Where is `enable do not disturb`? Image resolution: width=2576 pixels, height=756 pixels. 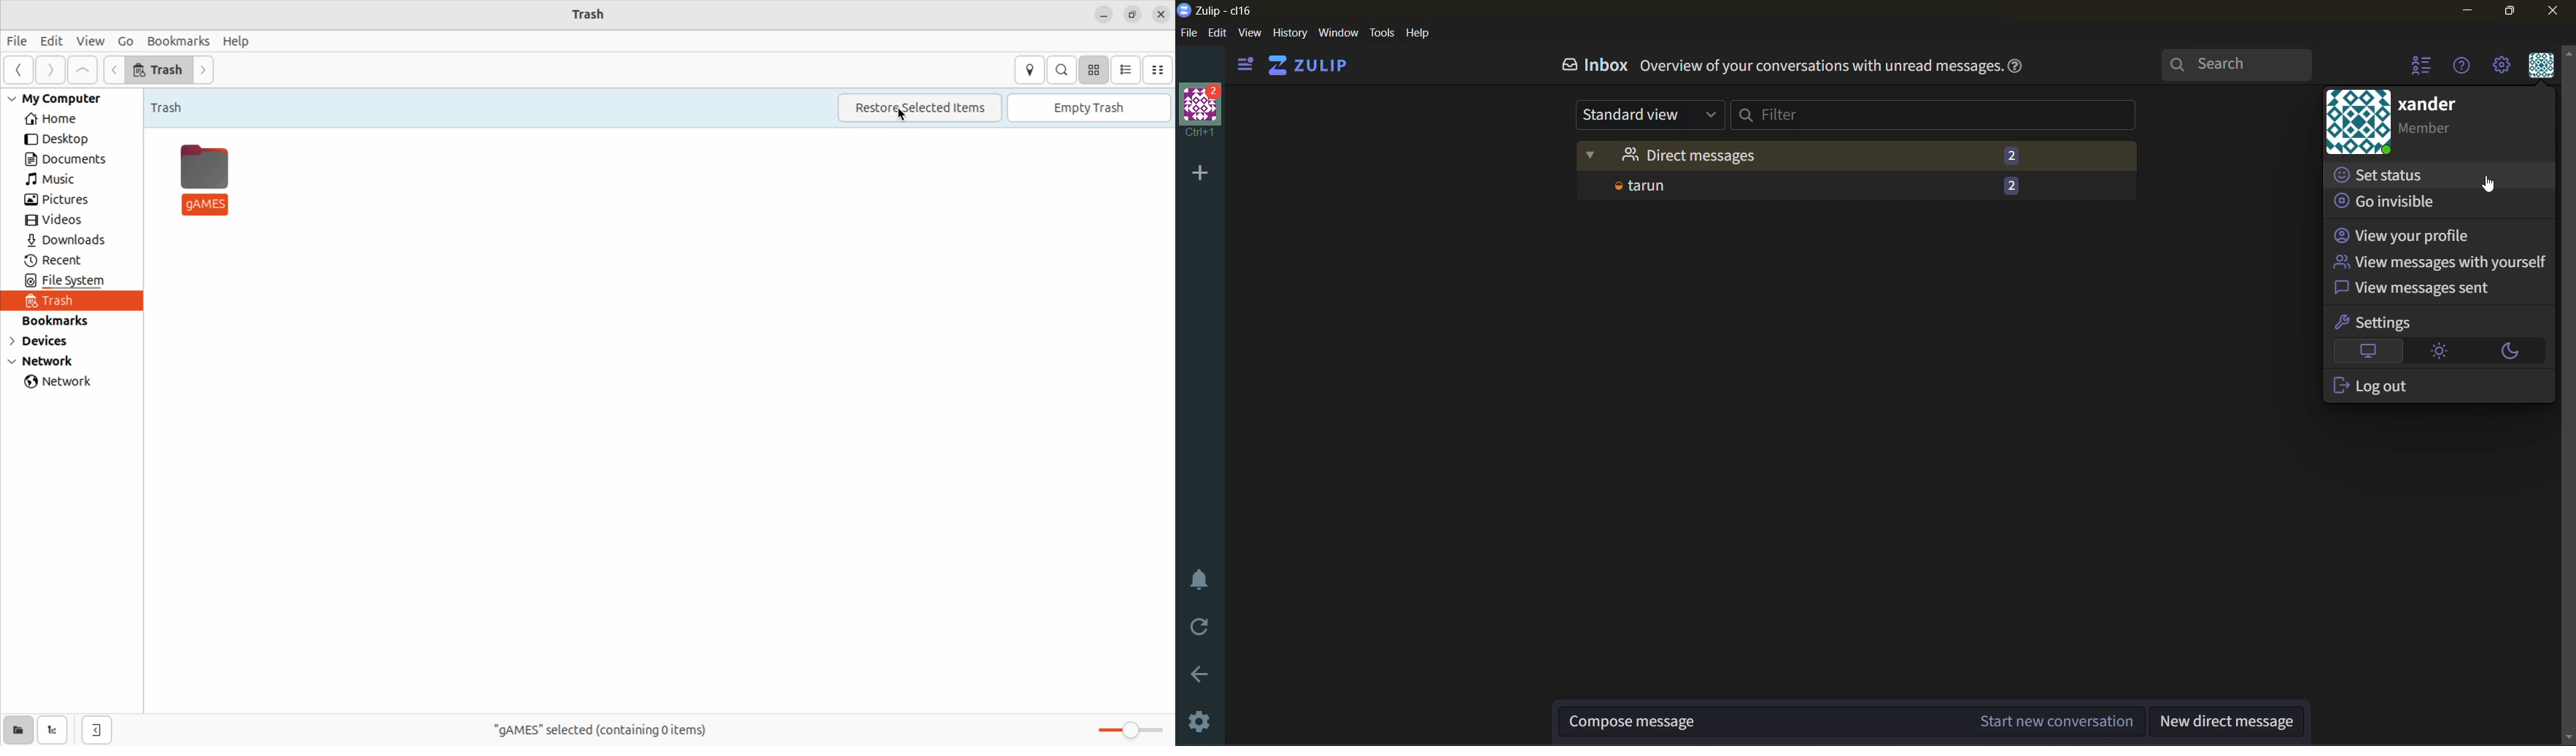 enable do not disturb is located at coordinates (1197, 585).